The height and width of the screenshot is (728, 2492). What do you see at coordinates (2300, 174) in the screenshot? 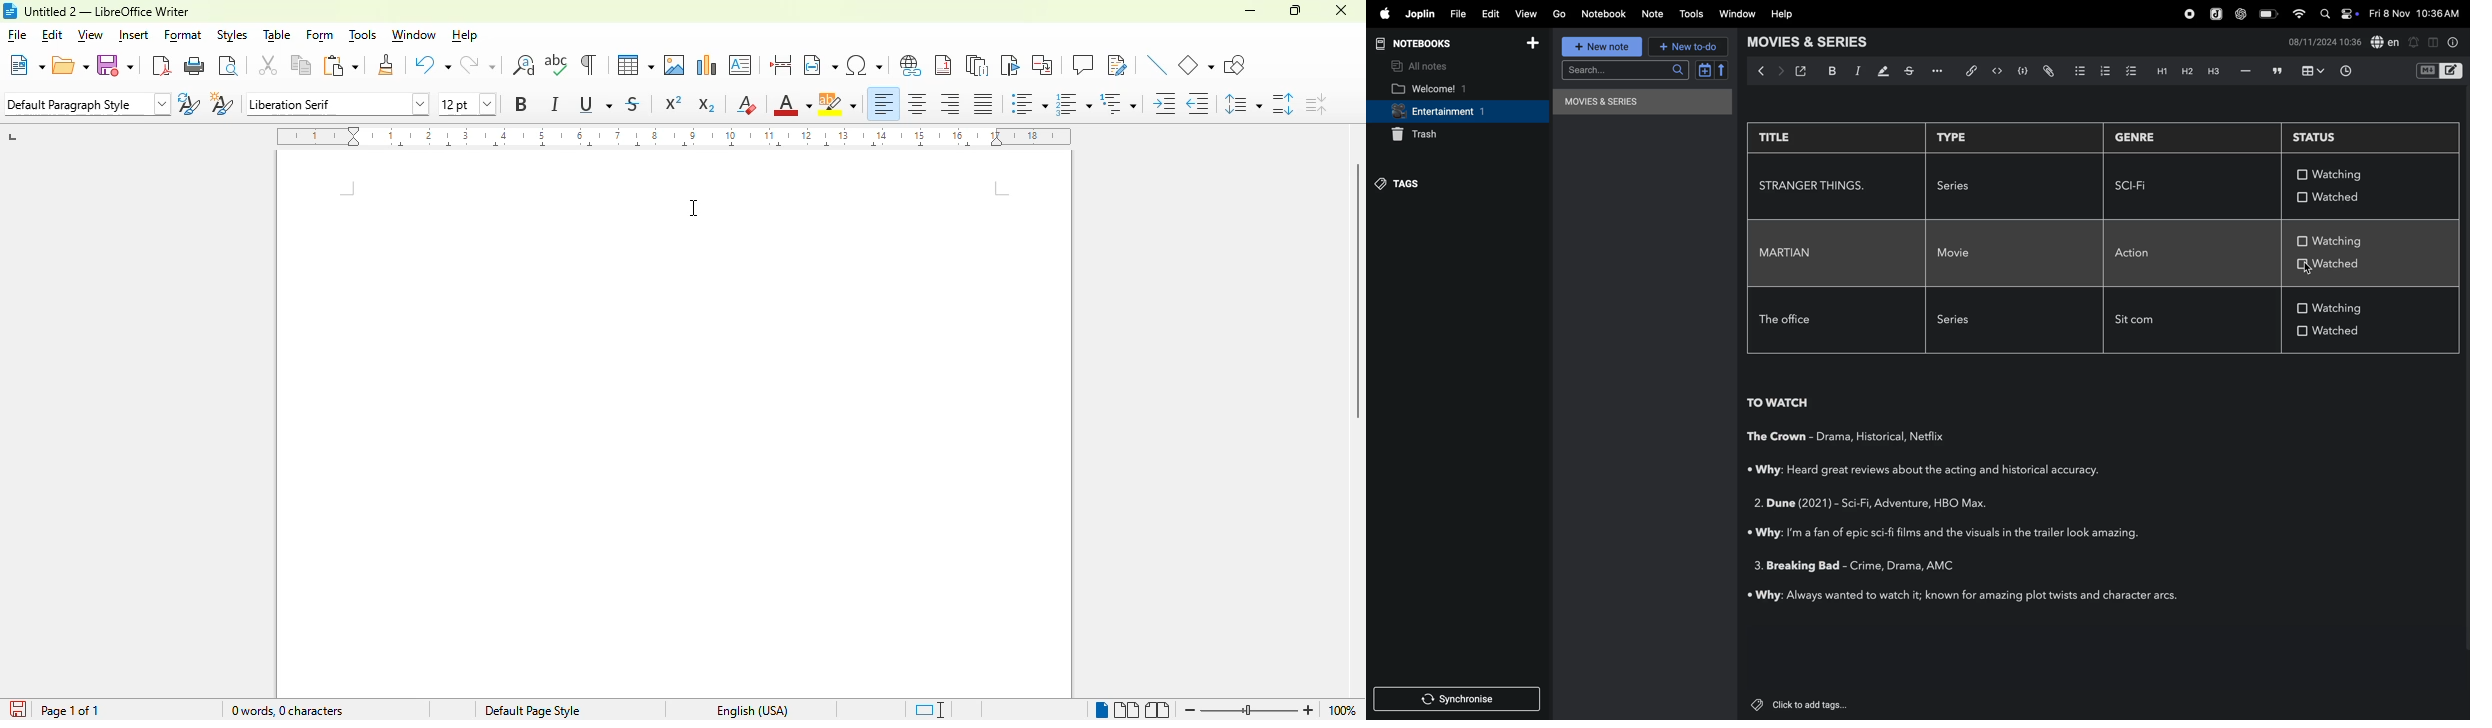
I see `check box` at bounding box center [2300, 174].